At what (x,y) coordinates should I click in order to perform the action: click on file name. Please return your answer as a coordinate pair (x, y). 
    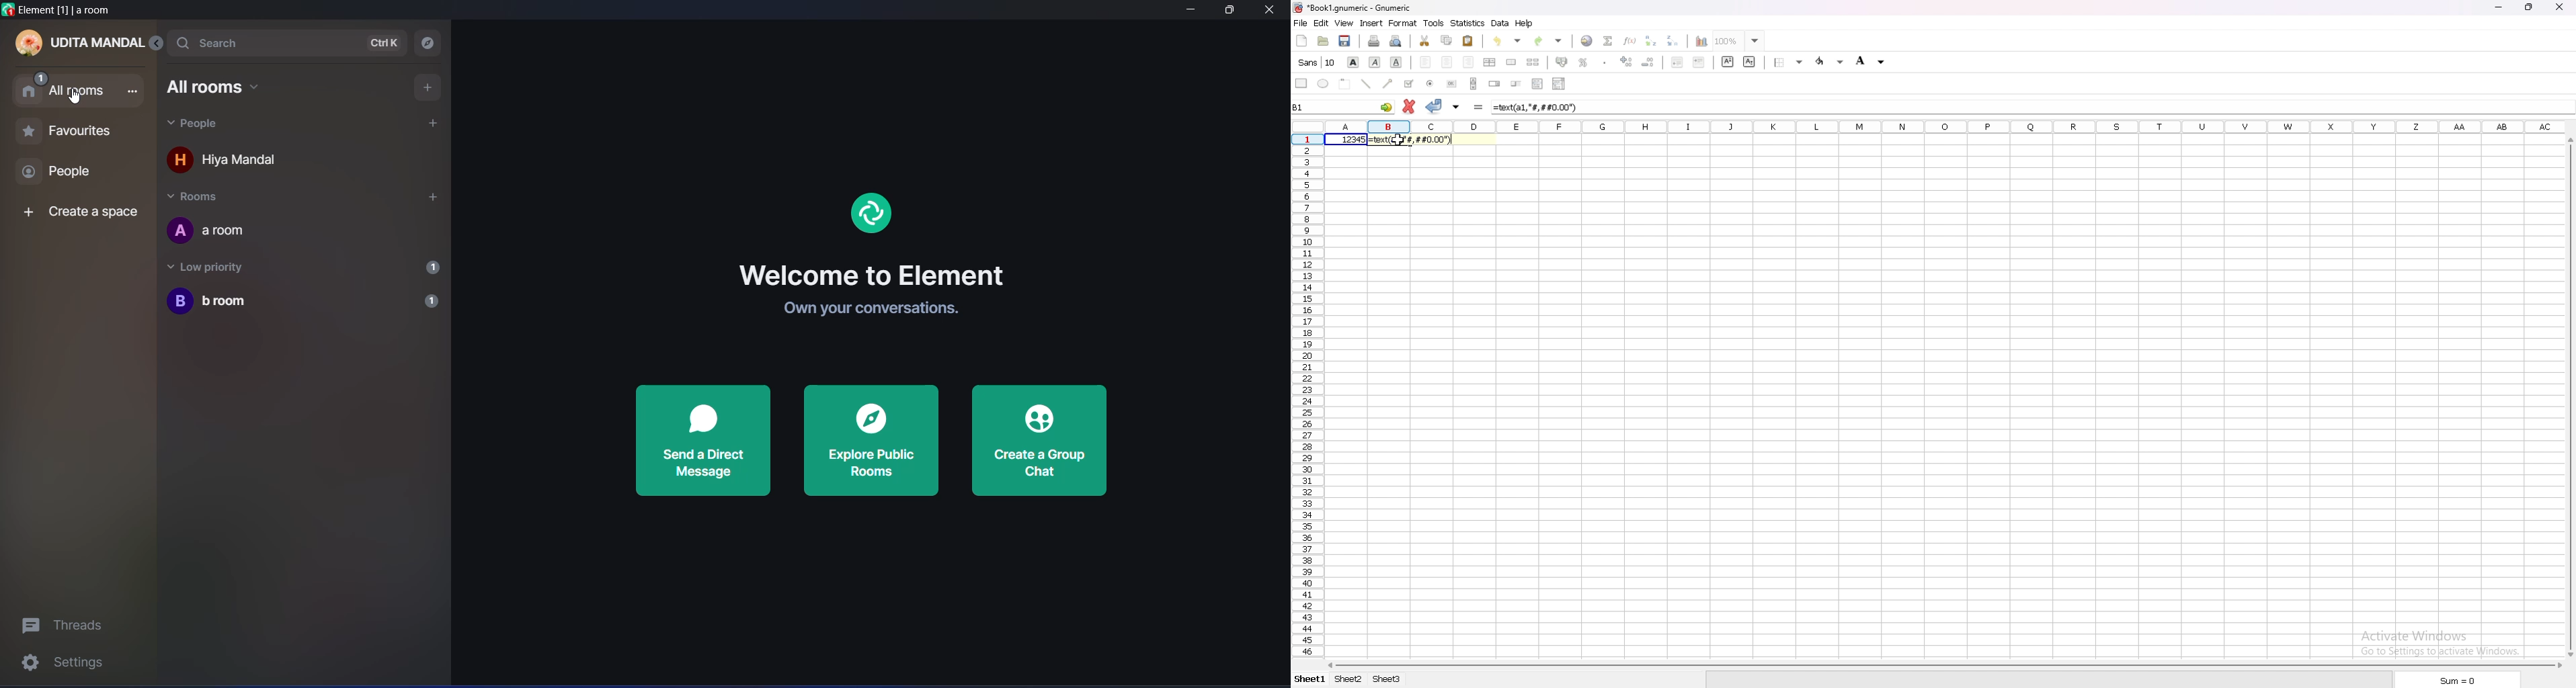
    Looking at the image, I should click on (1352, 9).